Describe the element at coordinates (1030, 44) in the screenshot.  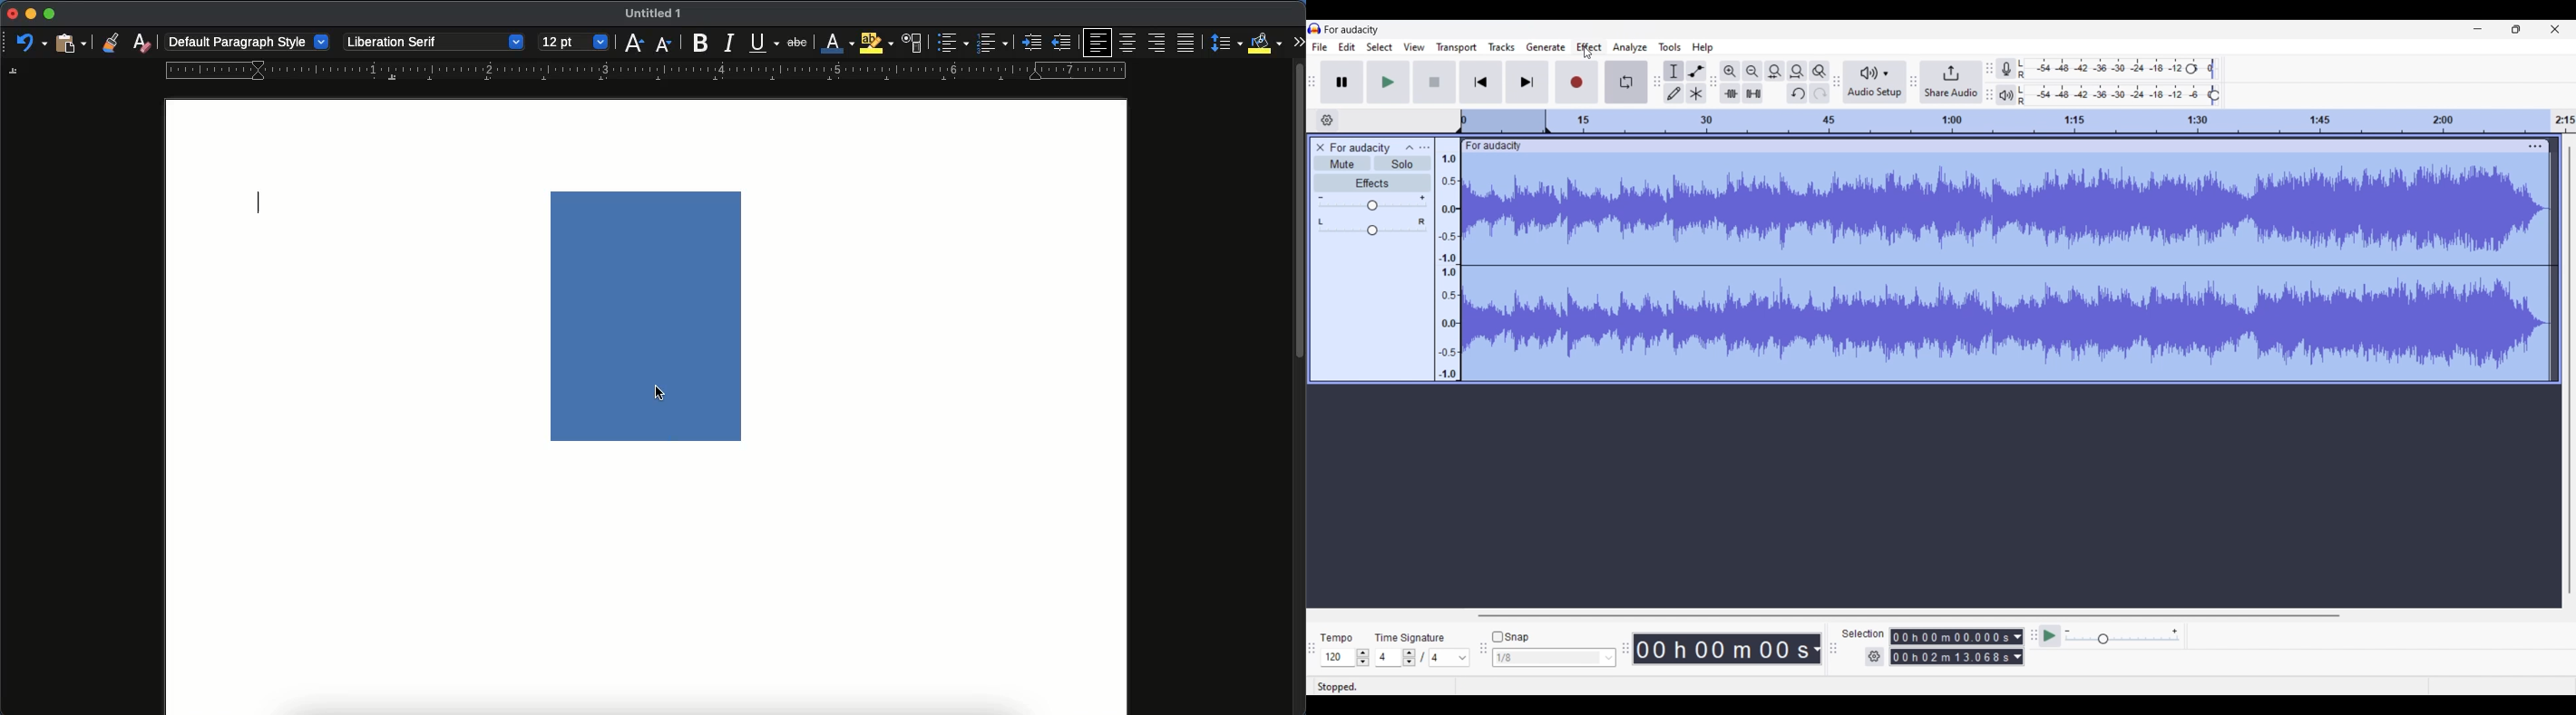
I see `indented ` at that location.